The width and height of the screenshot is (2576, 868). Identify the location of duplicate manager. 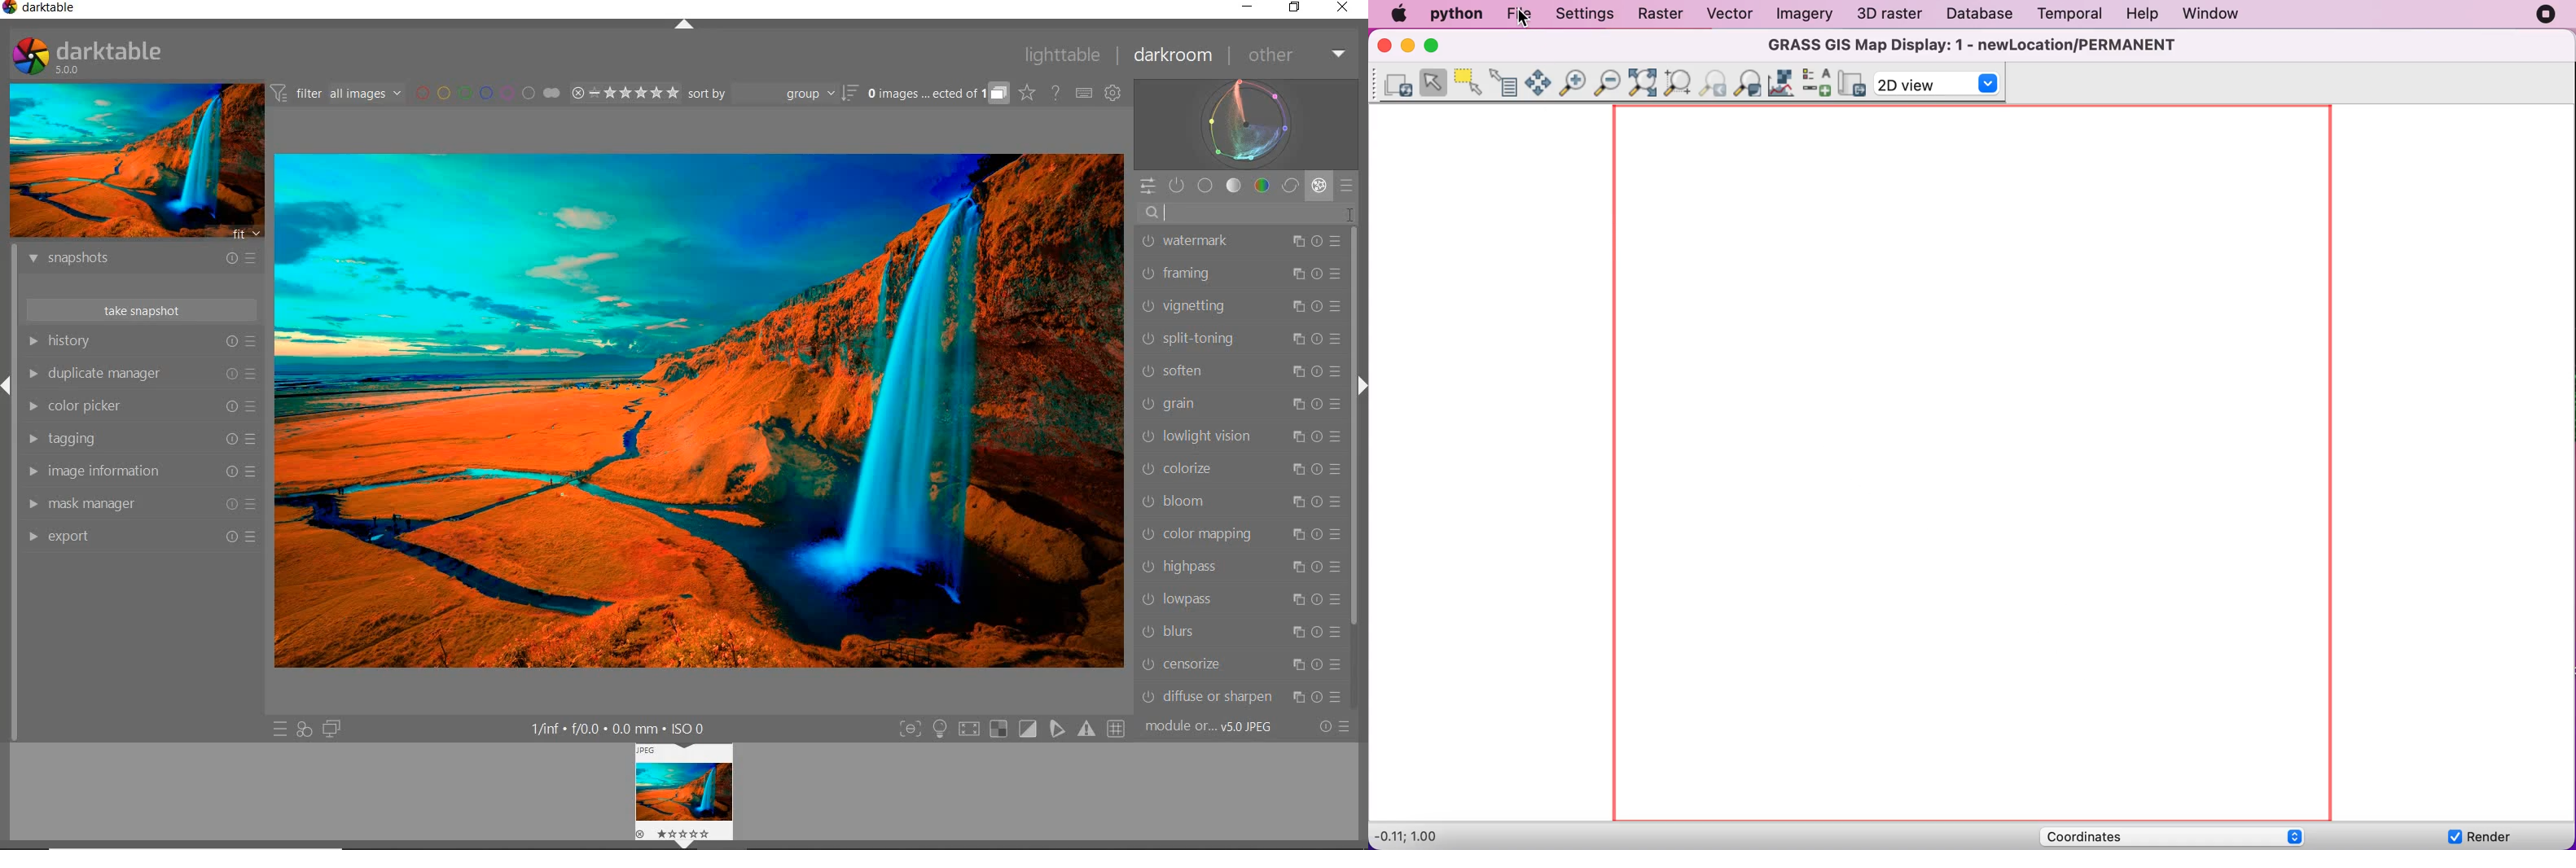
(141, 373).